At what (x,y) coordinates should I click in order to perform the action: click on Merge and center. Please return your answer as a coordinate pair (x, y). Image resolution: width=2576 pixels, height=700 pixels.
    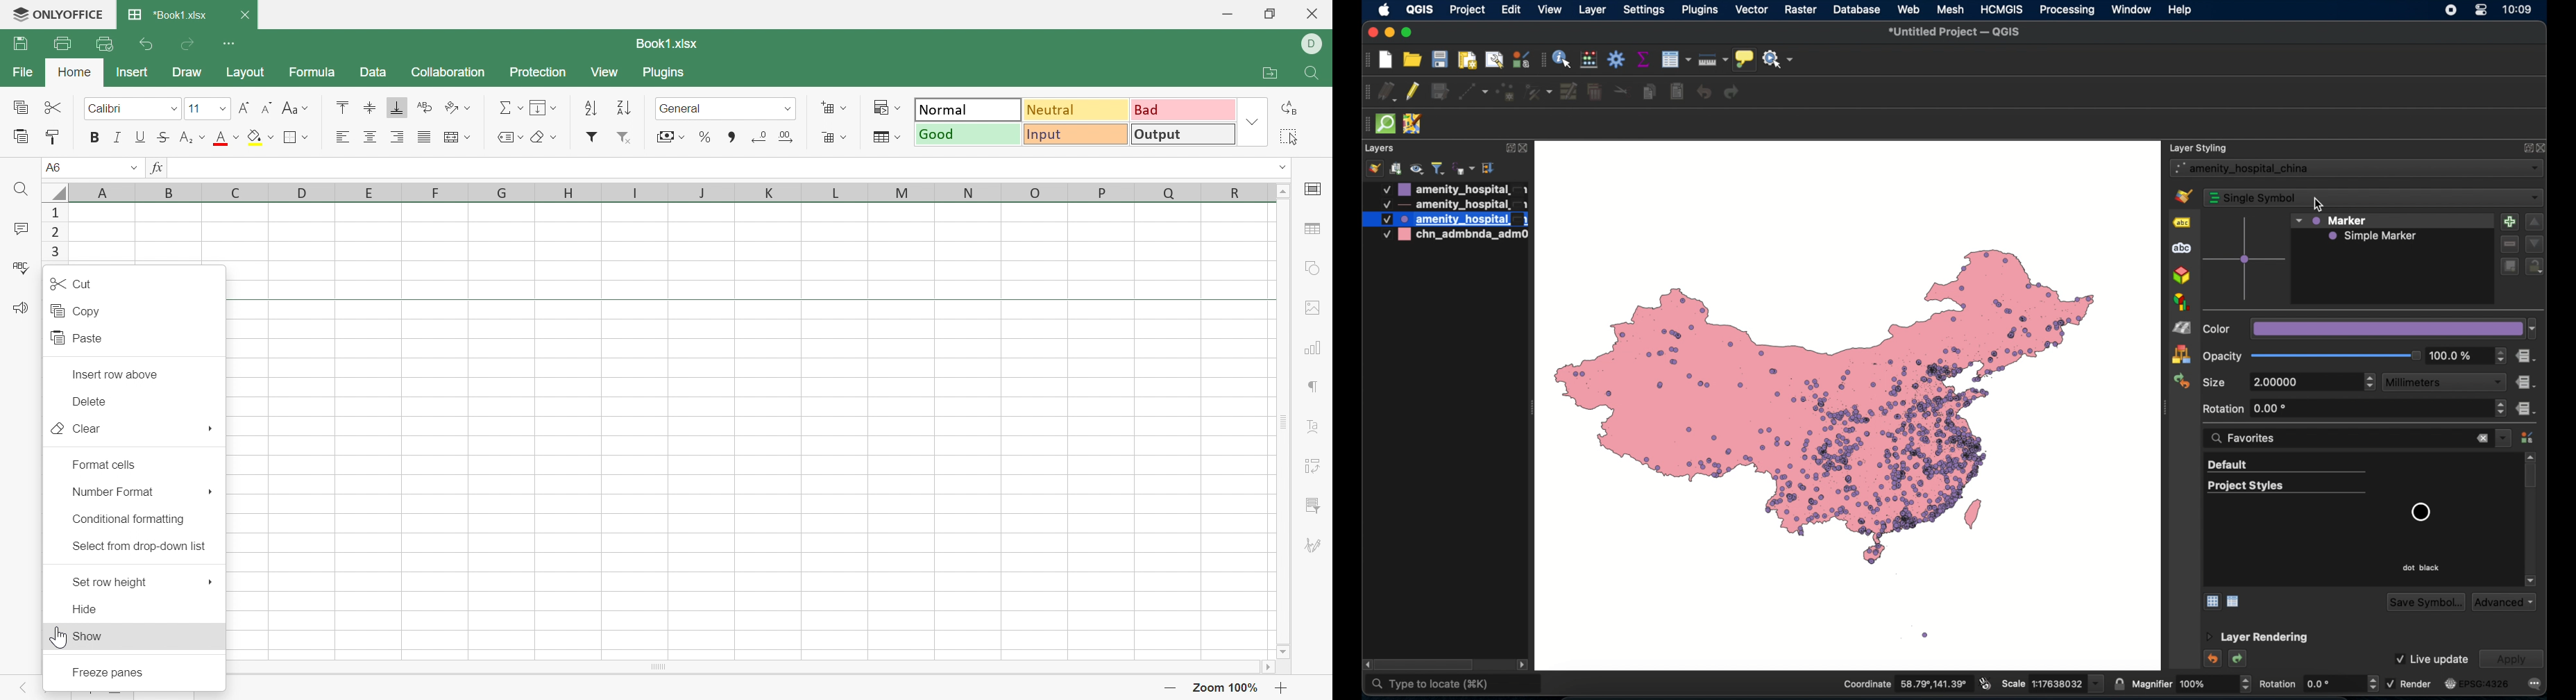
    Looking at the image, I should click on (457, 138).